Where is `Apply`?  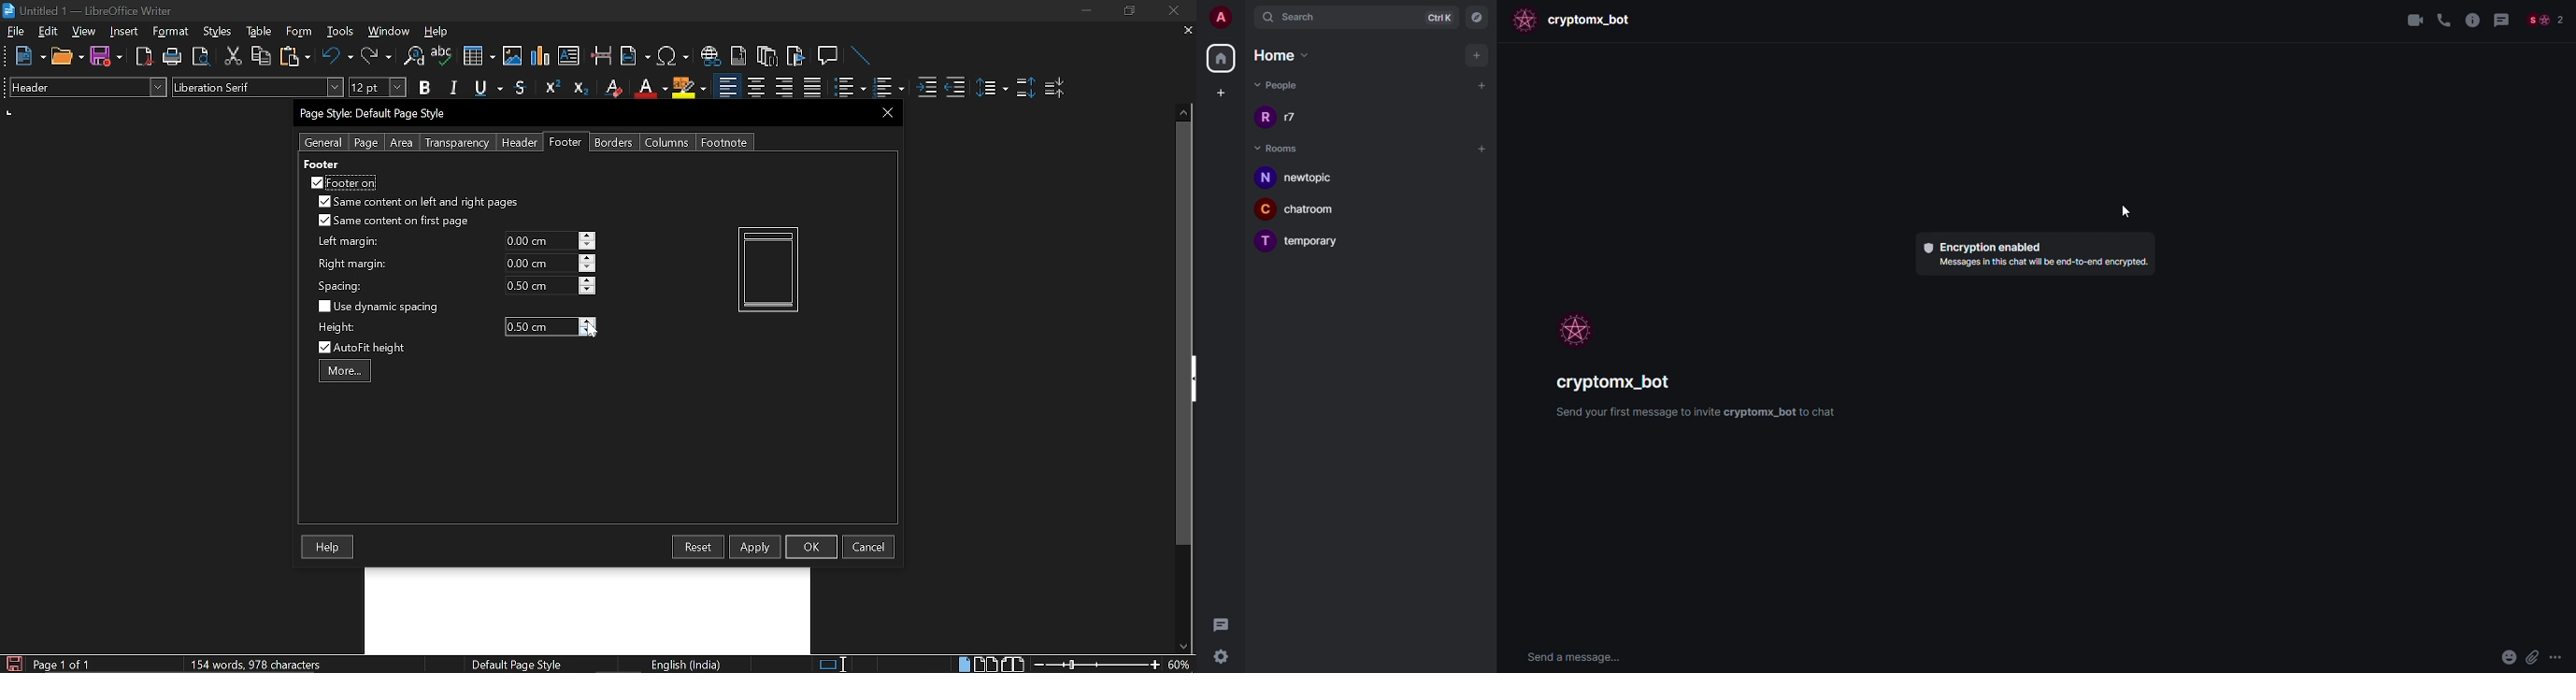
Apply is located at coordinates (755, 546).